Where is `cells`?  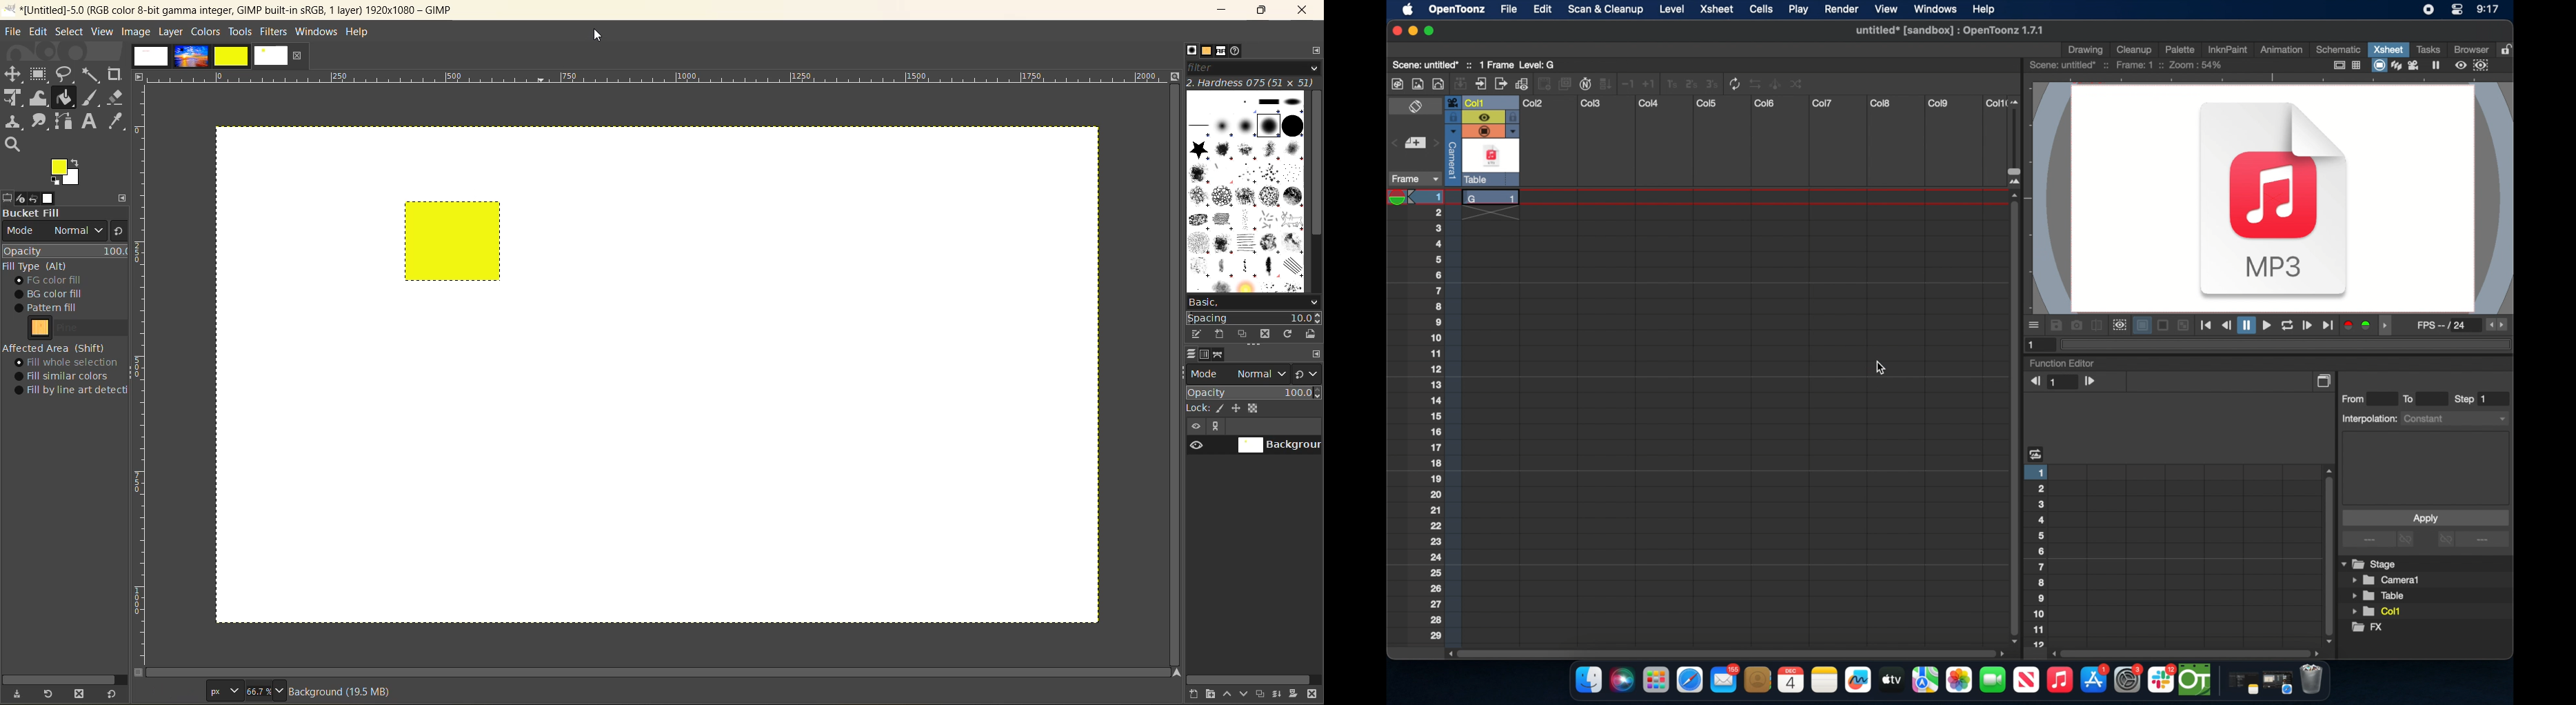
cells is located at coordinates (1761, 9).